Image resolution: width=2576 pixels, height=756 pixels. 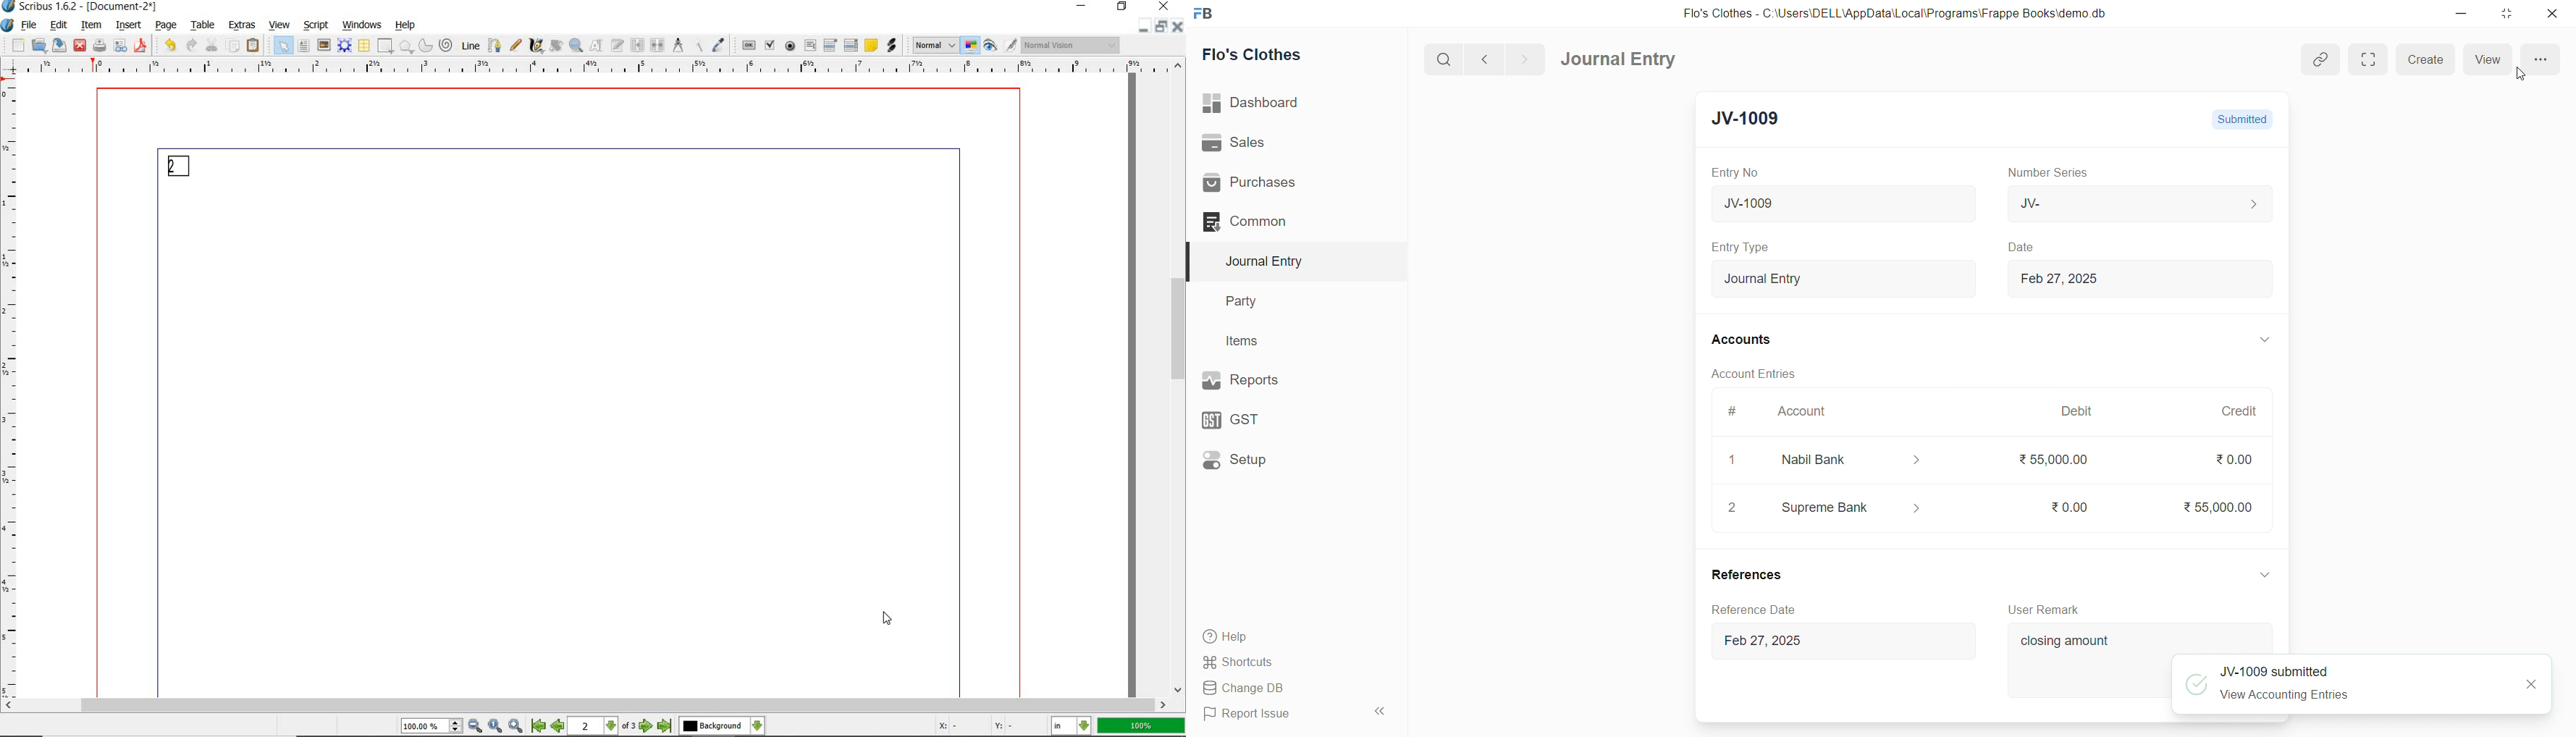 I want to click on View, so click(x=2490, y=59).